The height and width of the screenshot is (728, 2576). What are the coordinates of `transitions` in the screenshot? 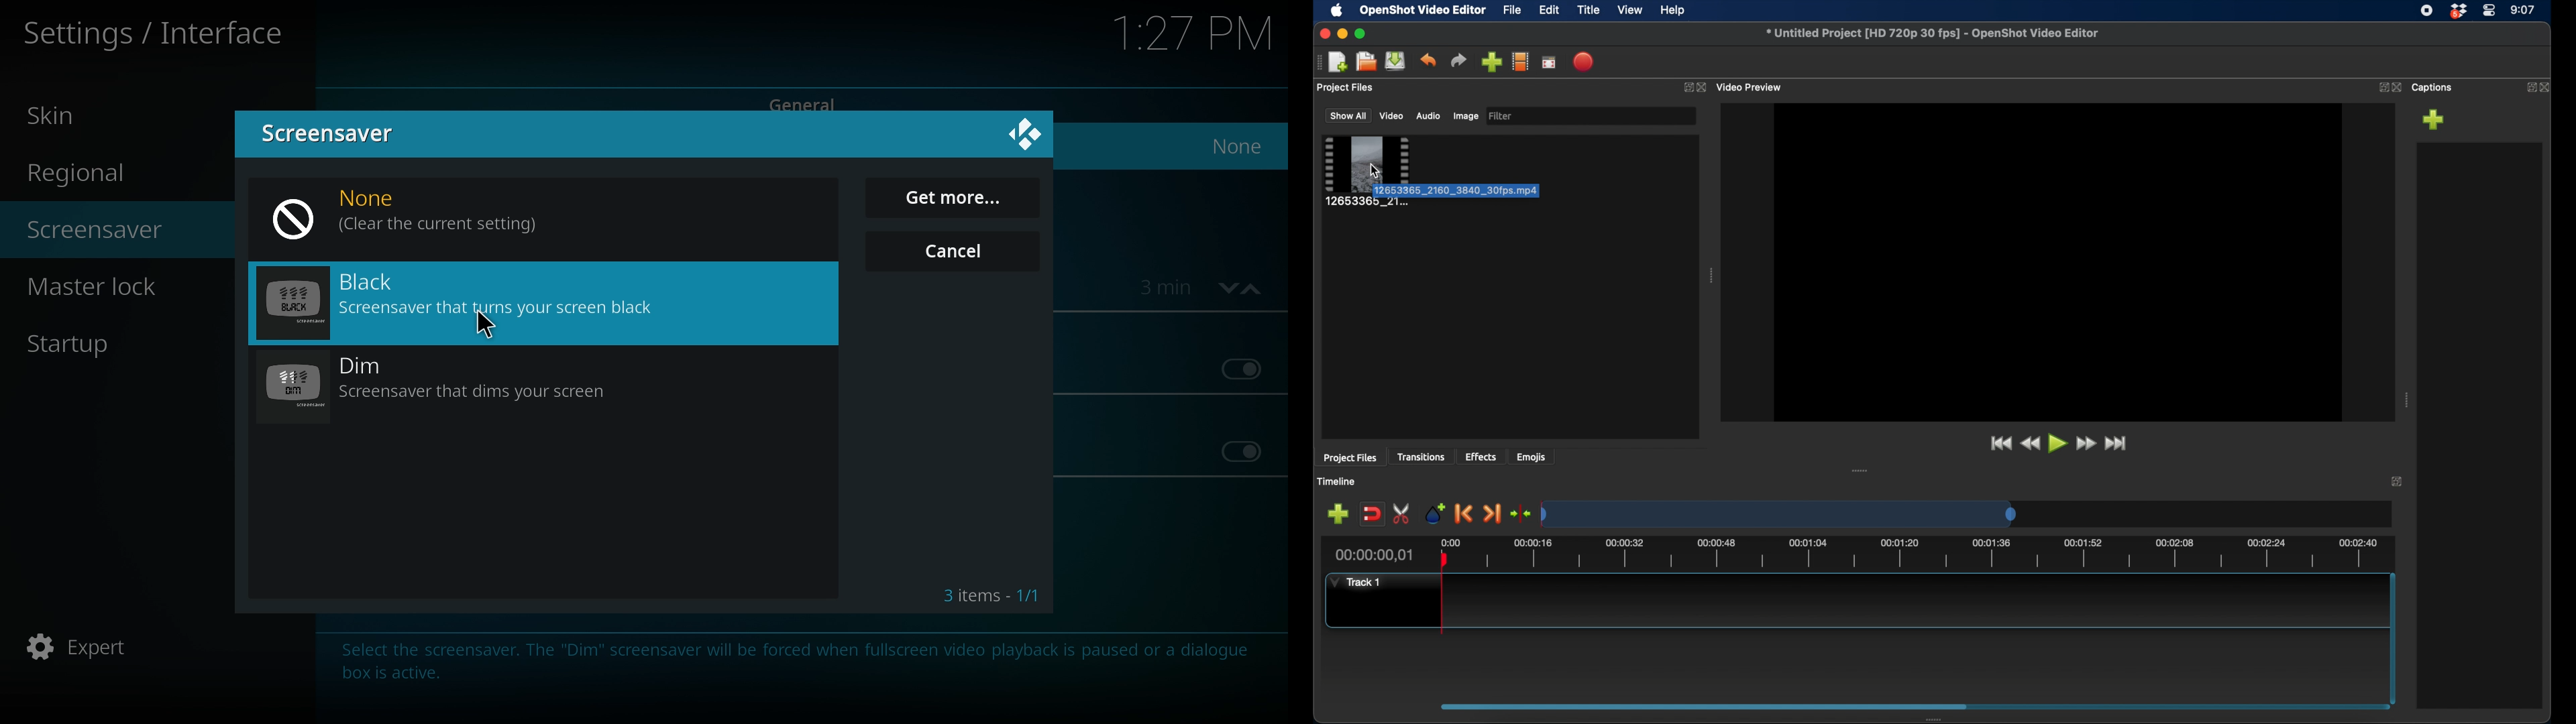 It's located at (1422, 457).